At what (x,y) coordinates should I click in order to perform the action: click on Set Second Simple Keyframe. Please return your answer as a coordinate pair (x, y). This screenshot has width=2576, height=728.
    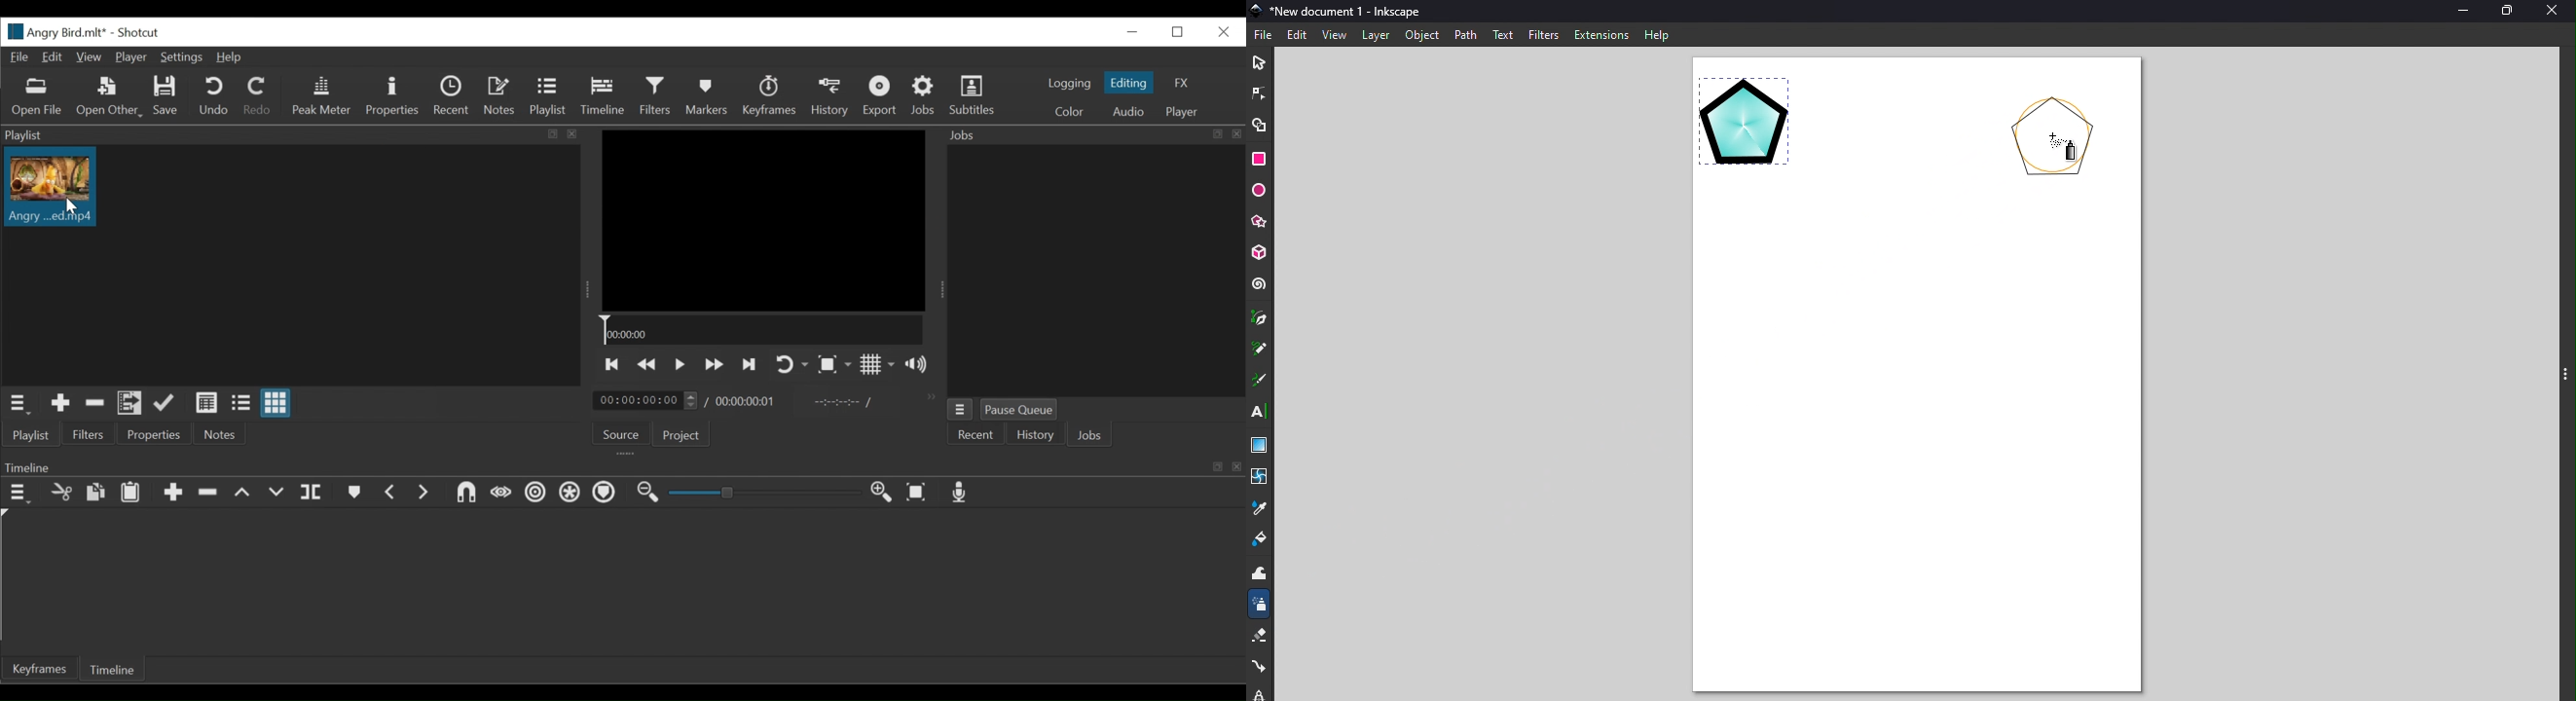
    Looking at the image, I should click on (530, 495).